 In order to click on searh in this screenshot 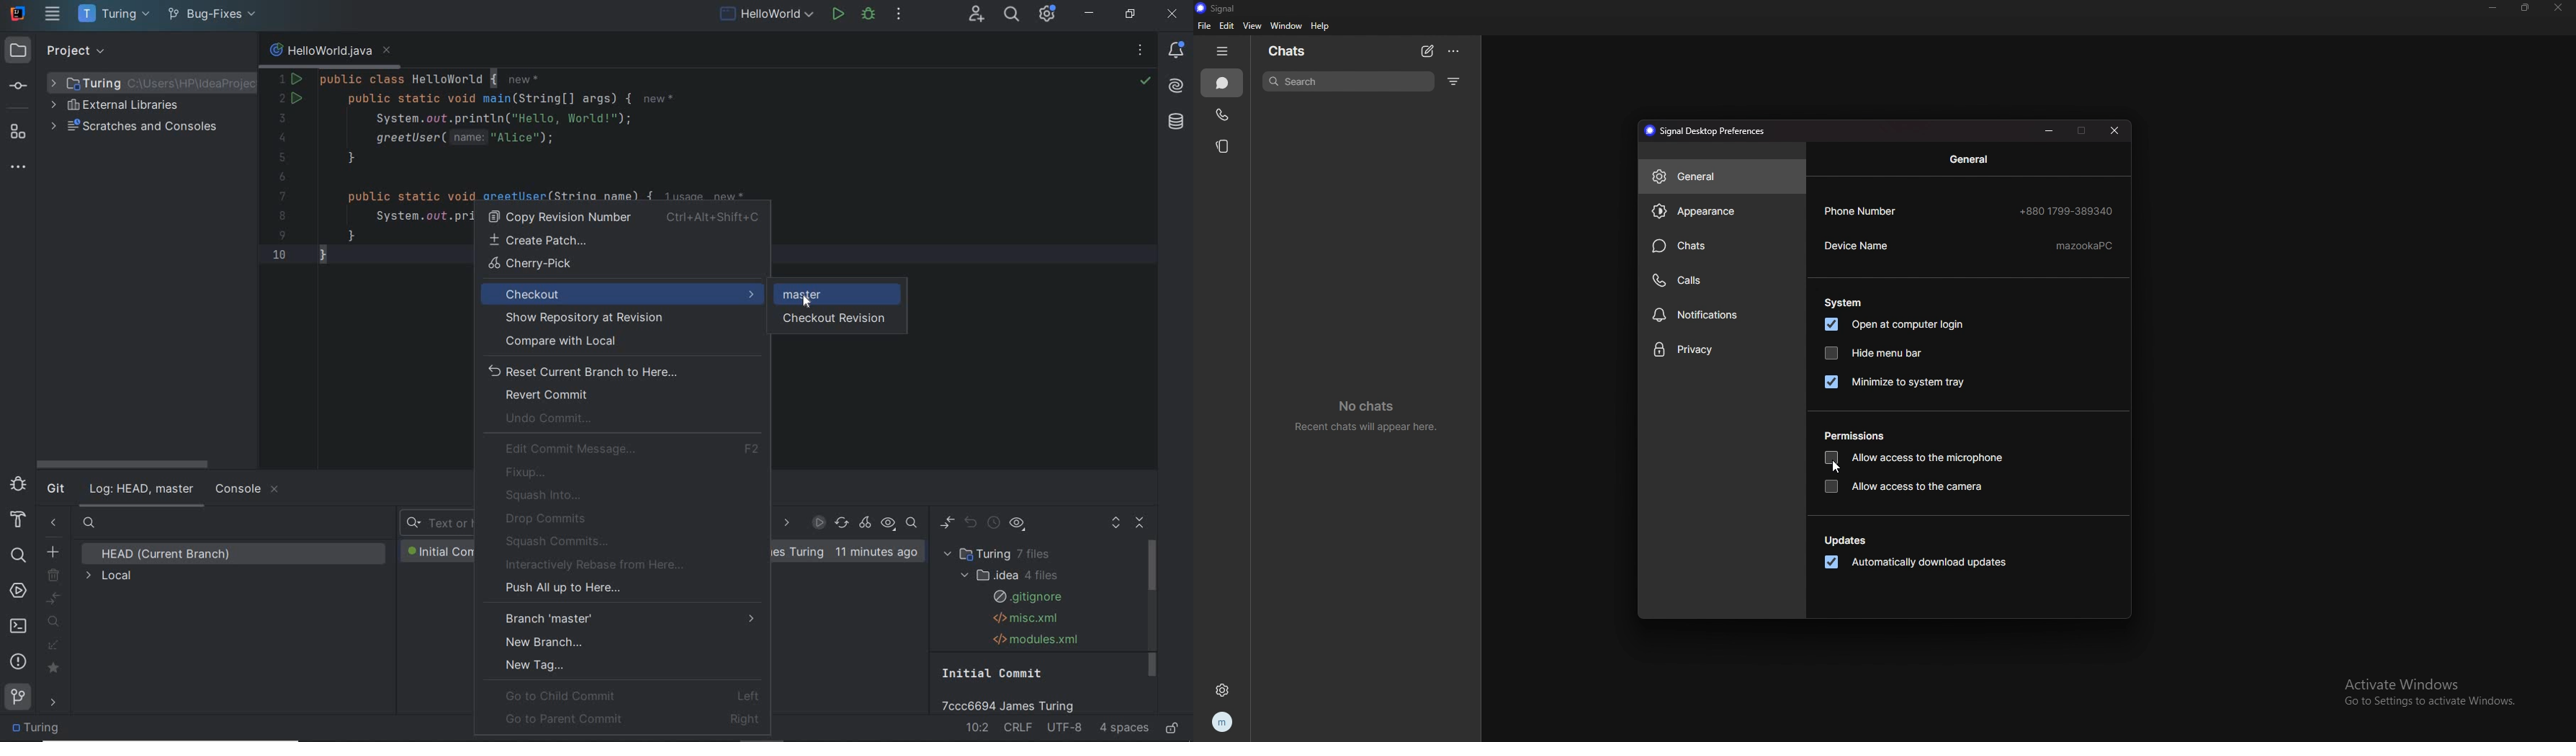, I will do `click(90, 525)`.